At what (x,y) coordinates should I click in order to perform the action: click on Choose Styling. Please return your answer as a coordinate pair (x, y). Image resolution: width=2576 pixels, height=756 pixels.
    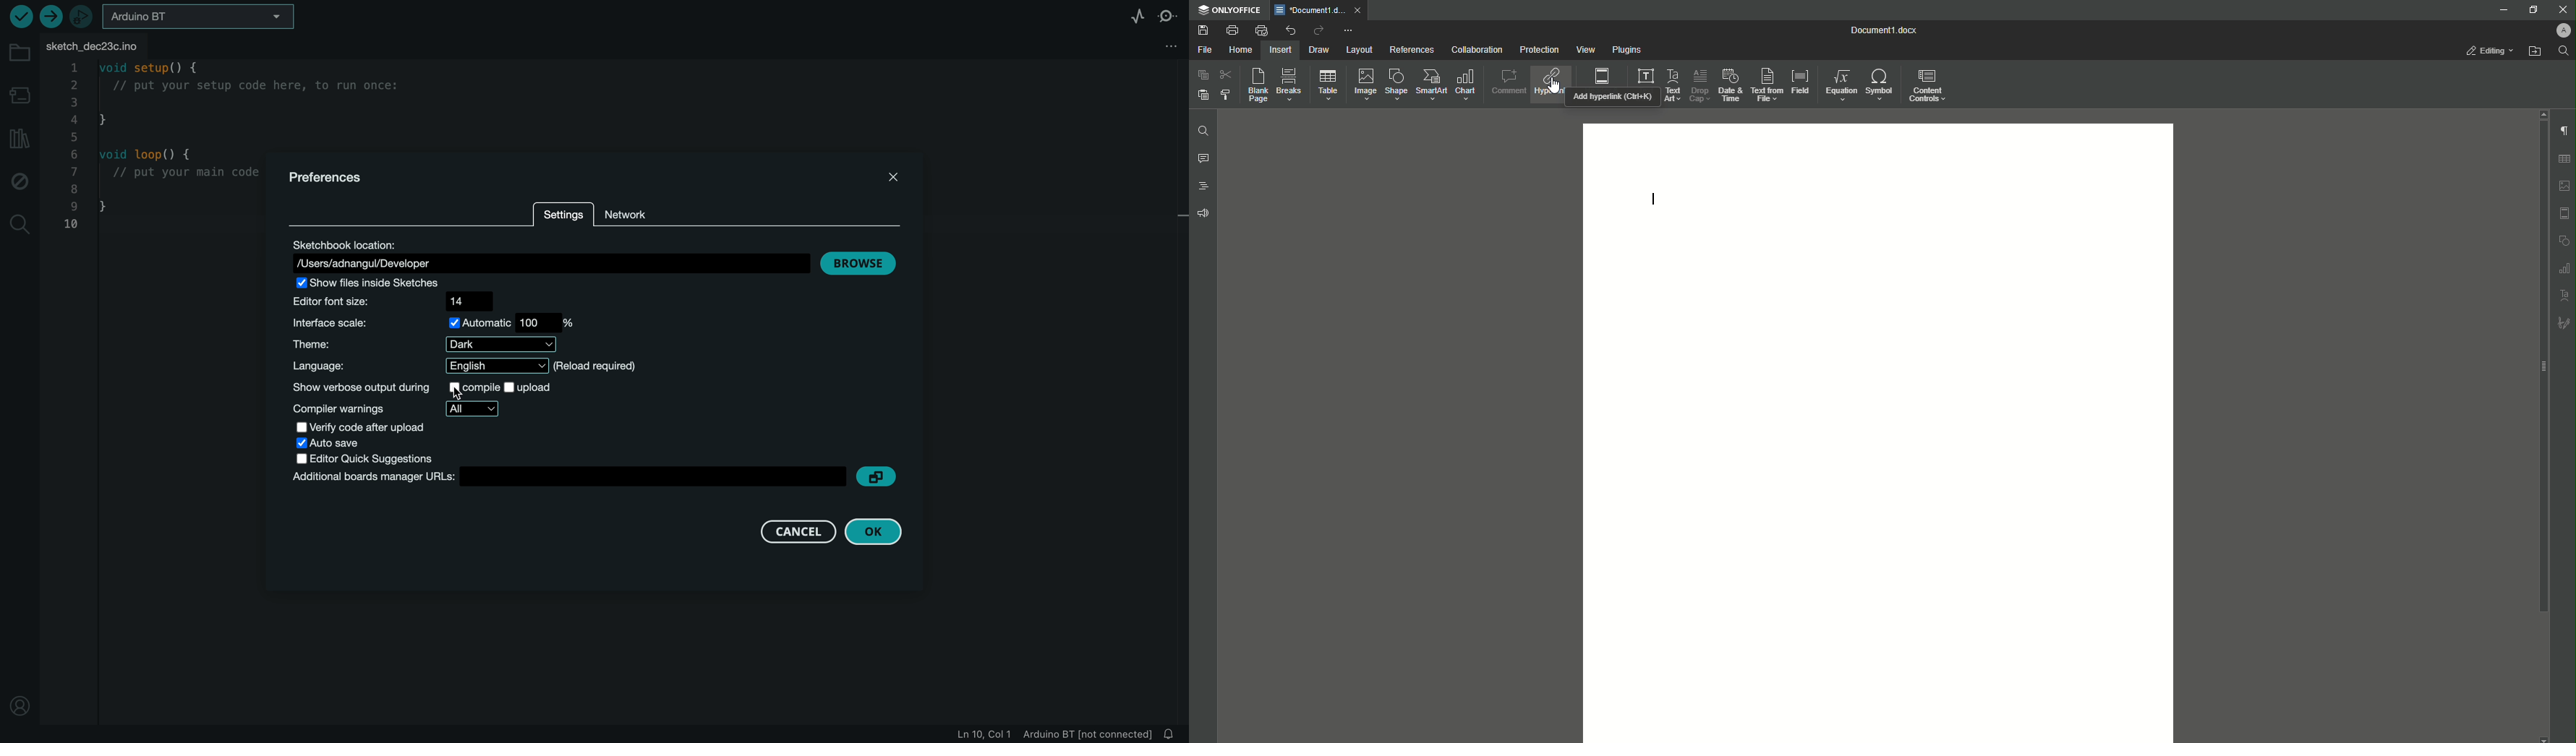
    Looking at the image, I should click on (1224, 95).